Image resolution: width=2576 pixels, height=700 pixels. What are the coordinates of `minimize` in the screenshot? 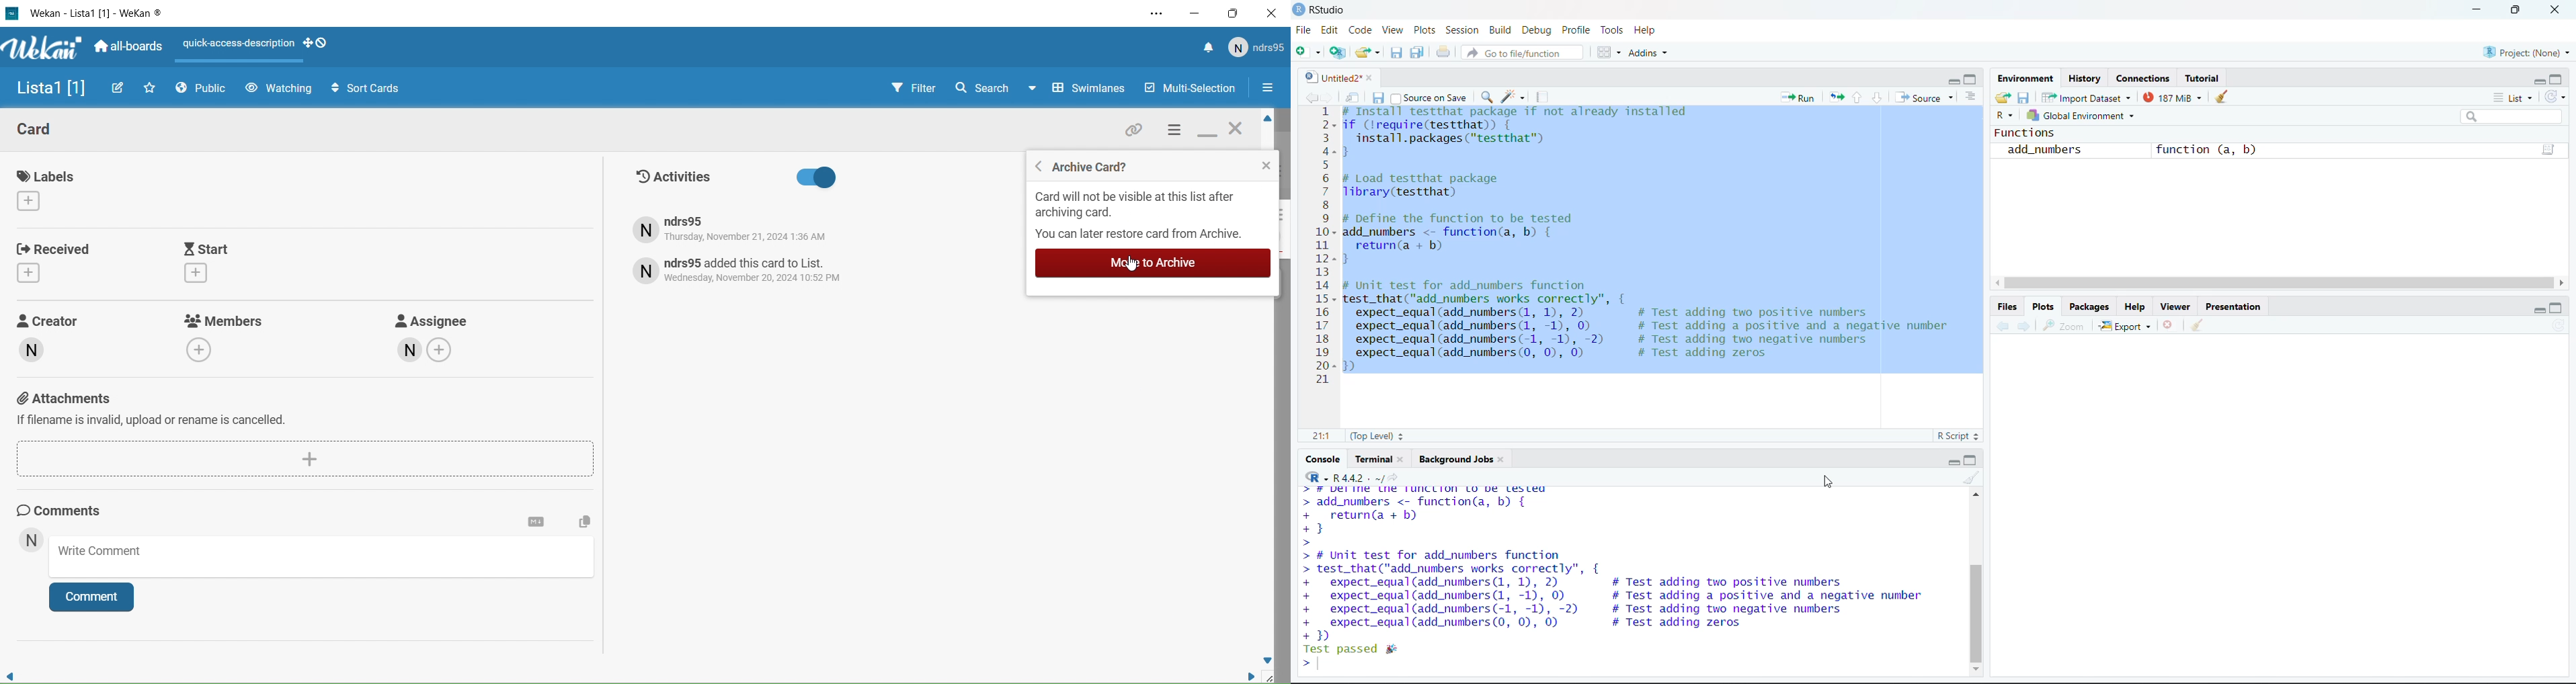 It's located at (1954, 460).